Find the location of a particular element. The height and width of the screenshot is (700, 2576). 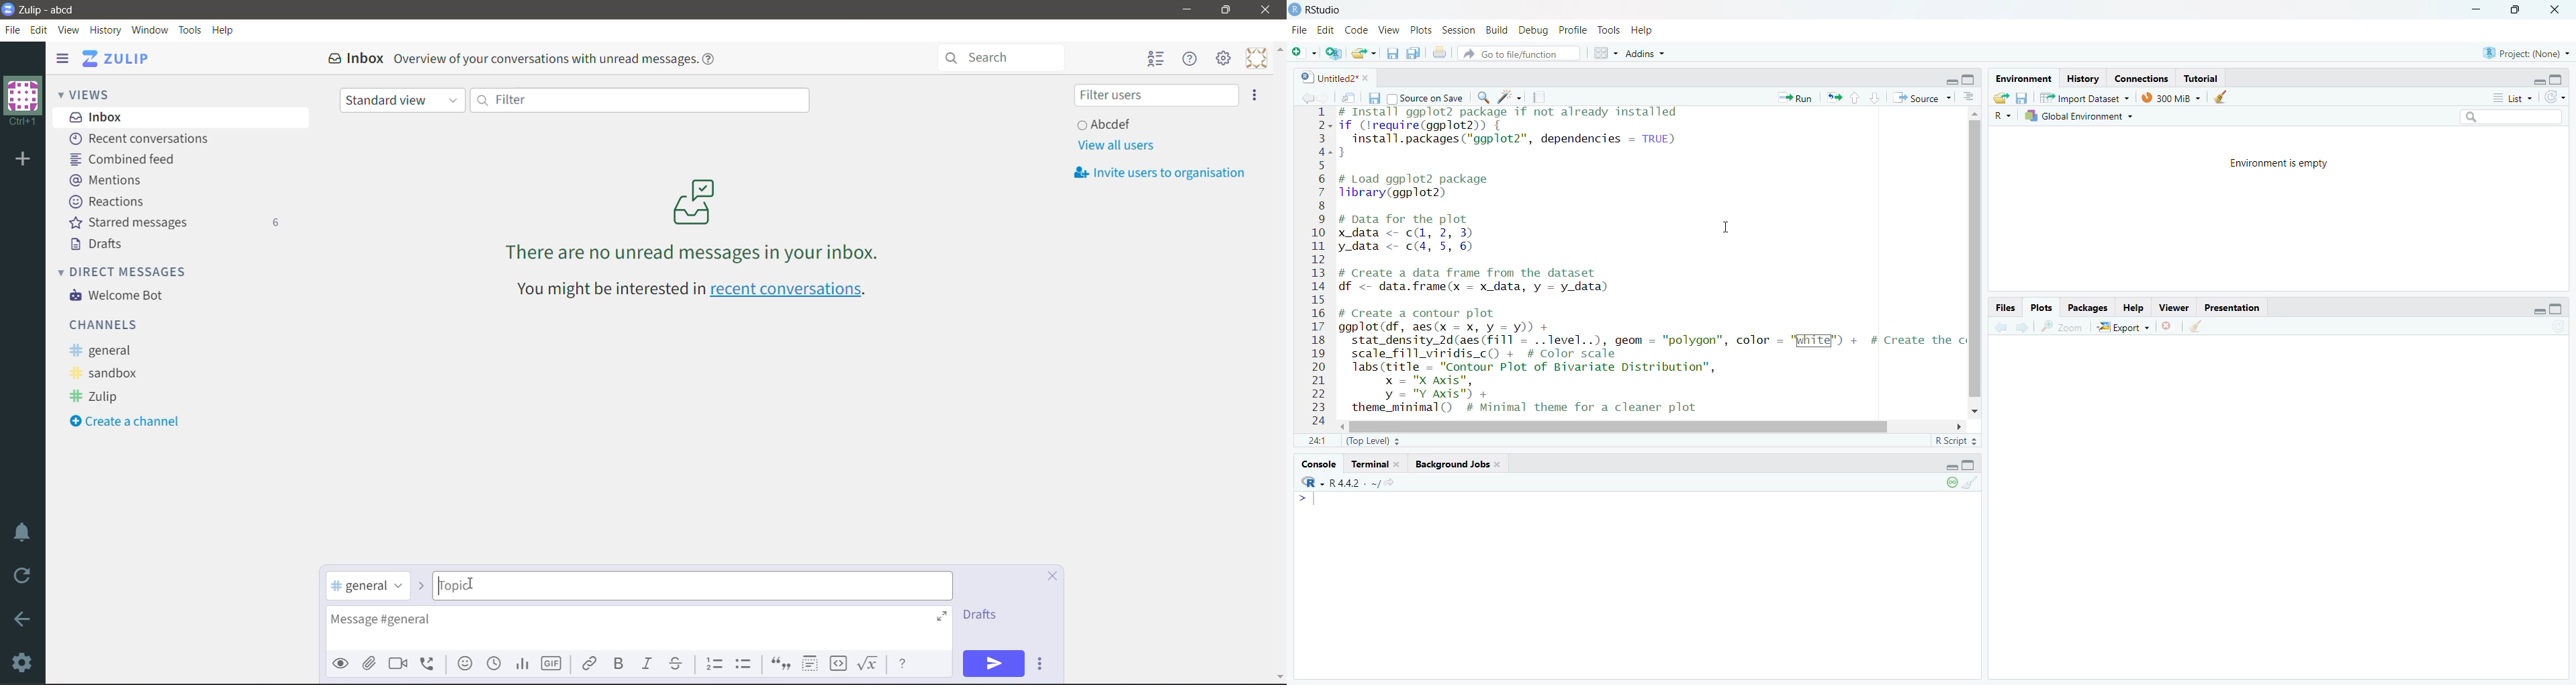

typing cursor is located at coordinates (1313, 500).